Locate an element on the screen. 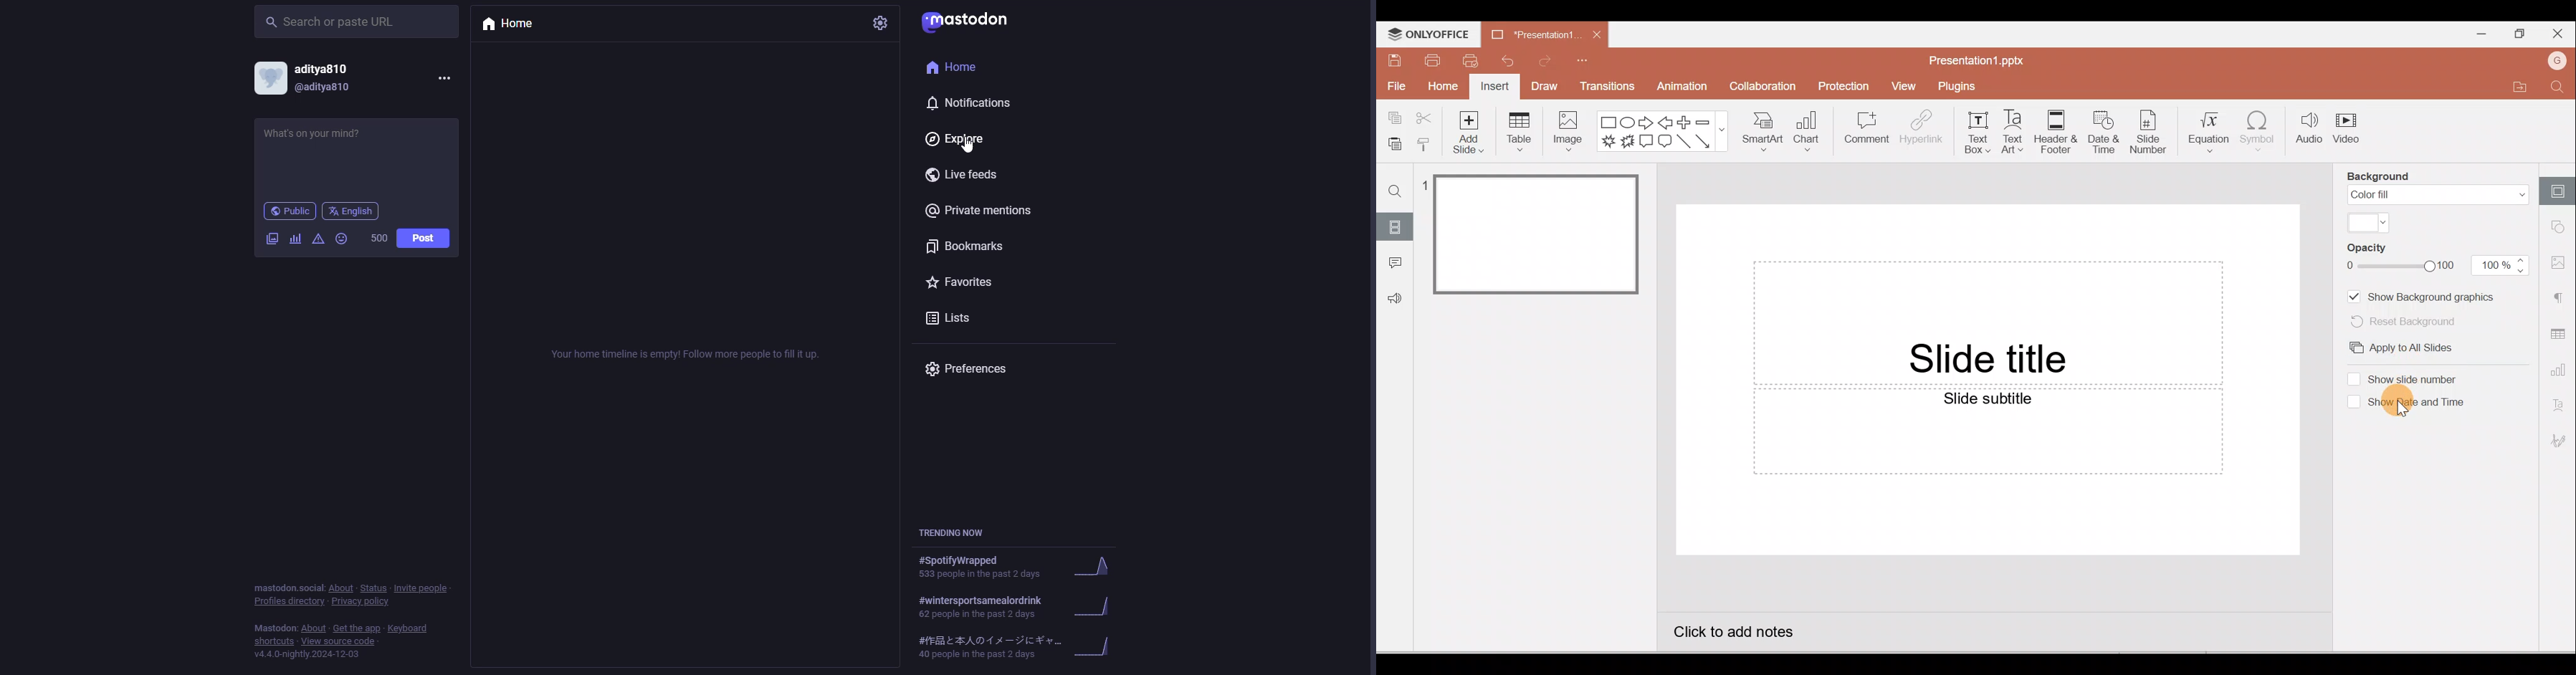  Slide settings is located at coordinates (2561, 187).